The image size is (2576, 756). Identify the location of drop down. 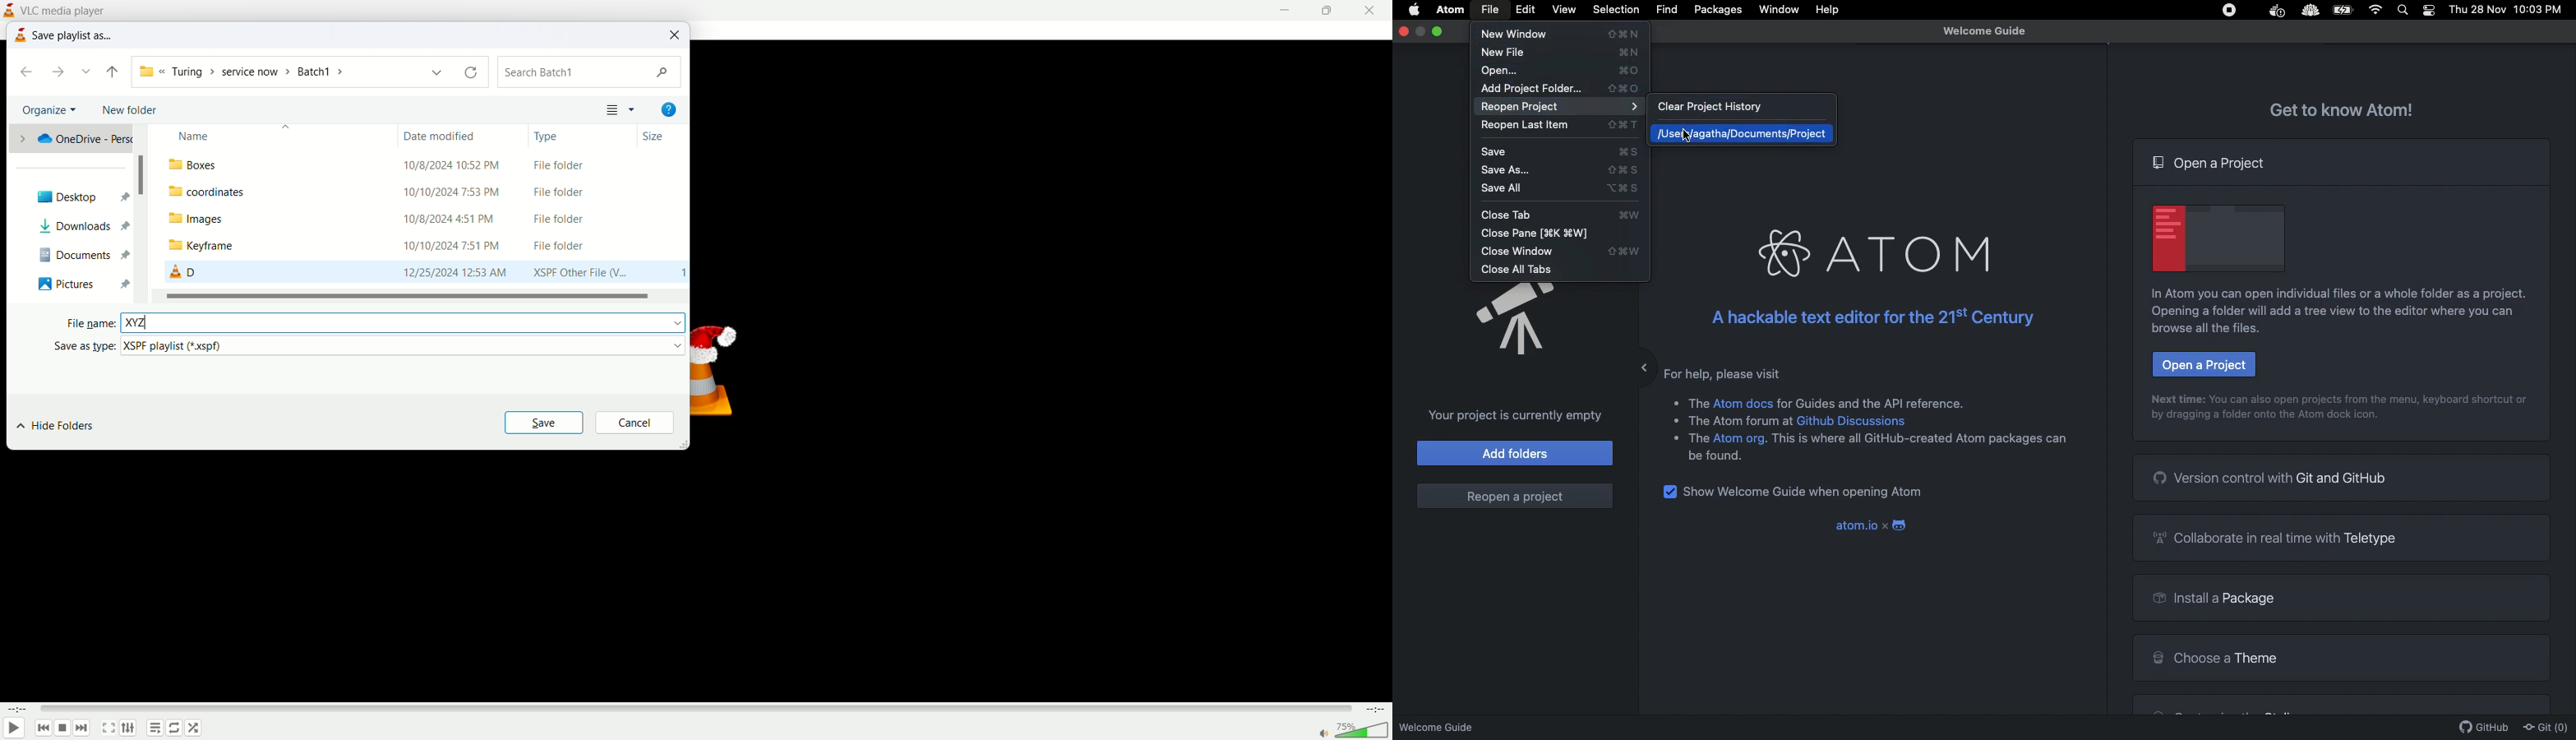
(88, 71).